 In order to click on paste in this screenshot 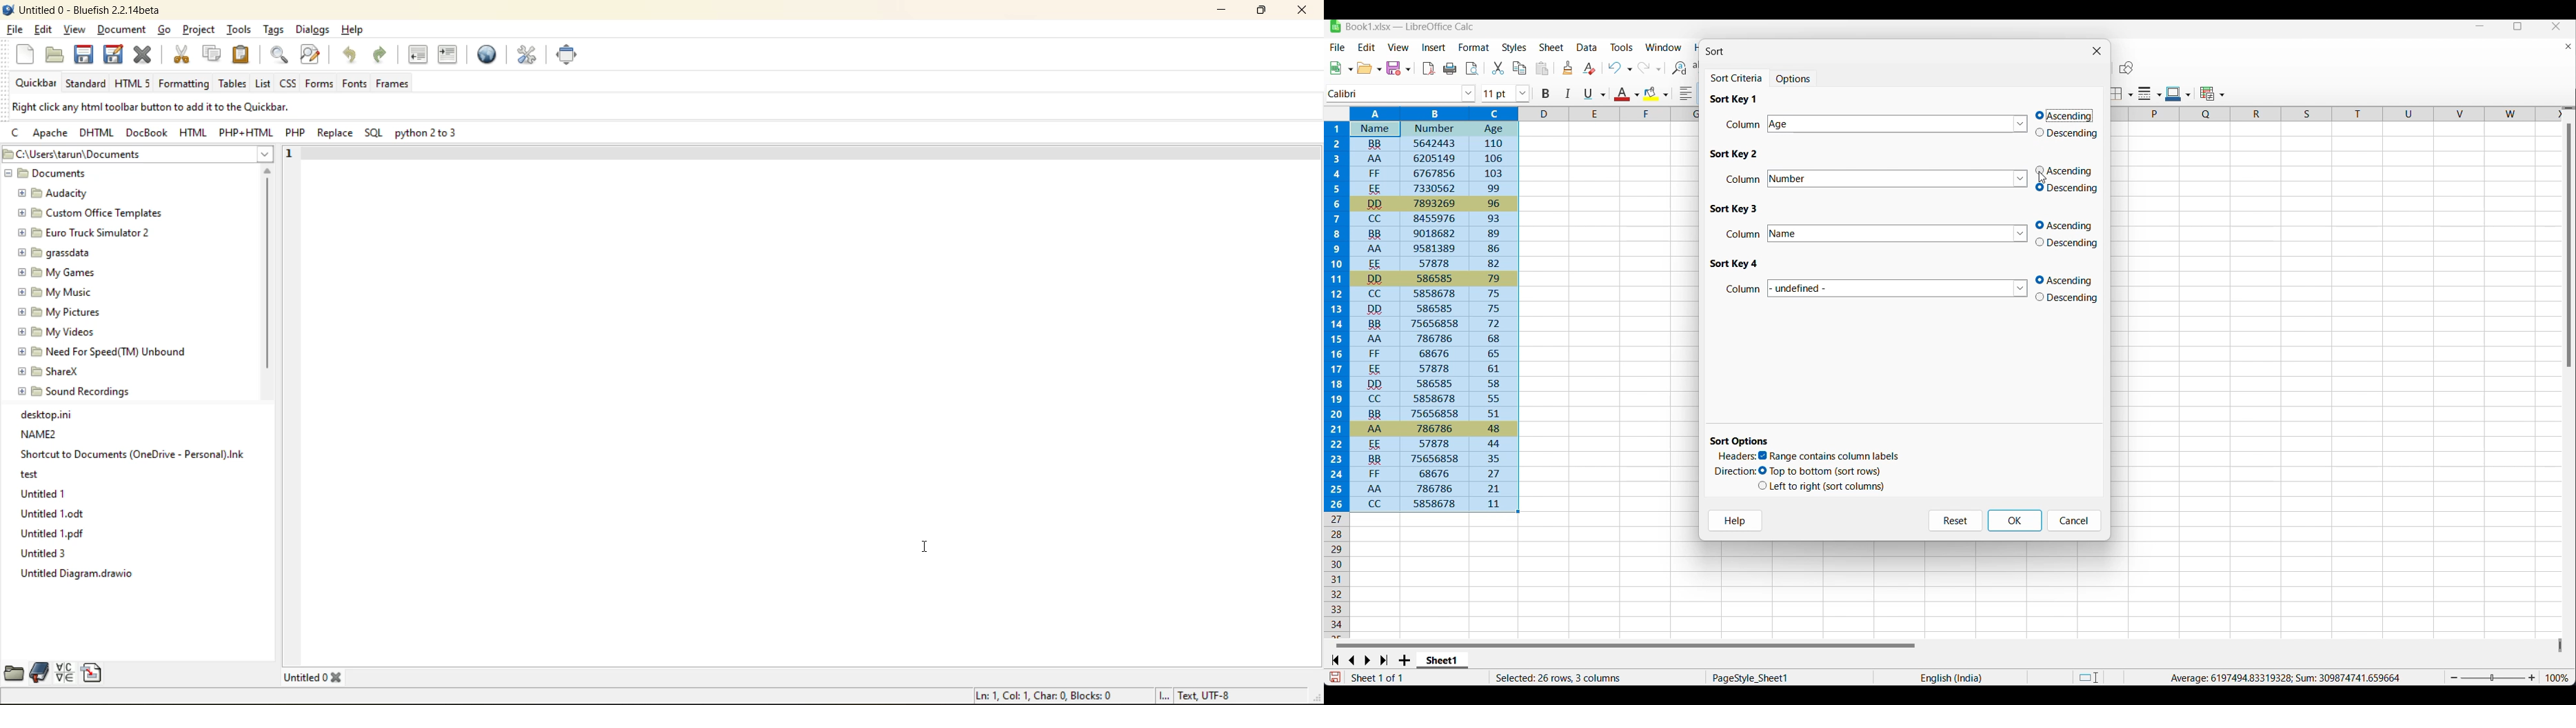, I will do `click(243, 54)`.